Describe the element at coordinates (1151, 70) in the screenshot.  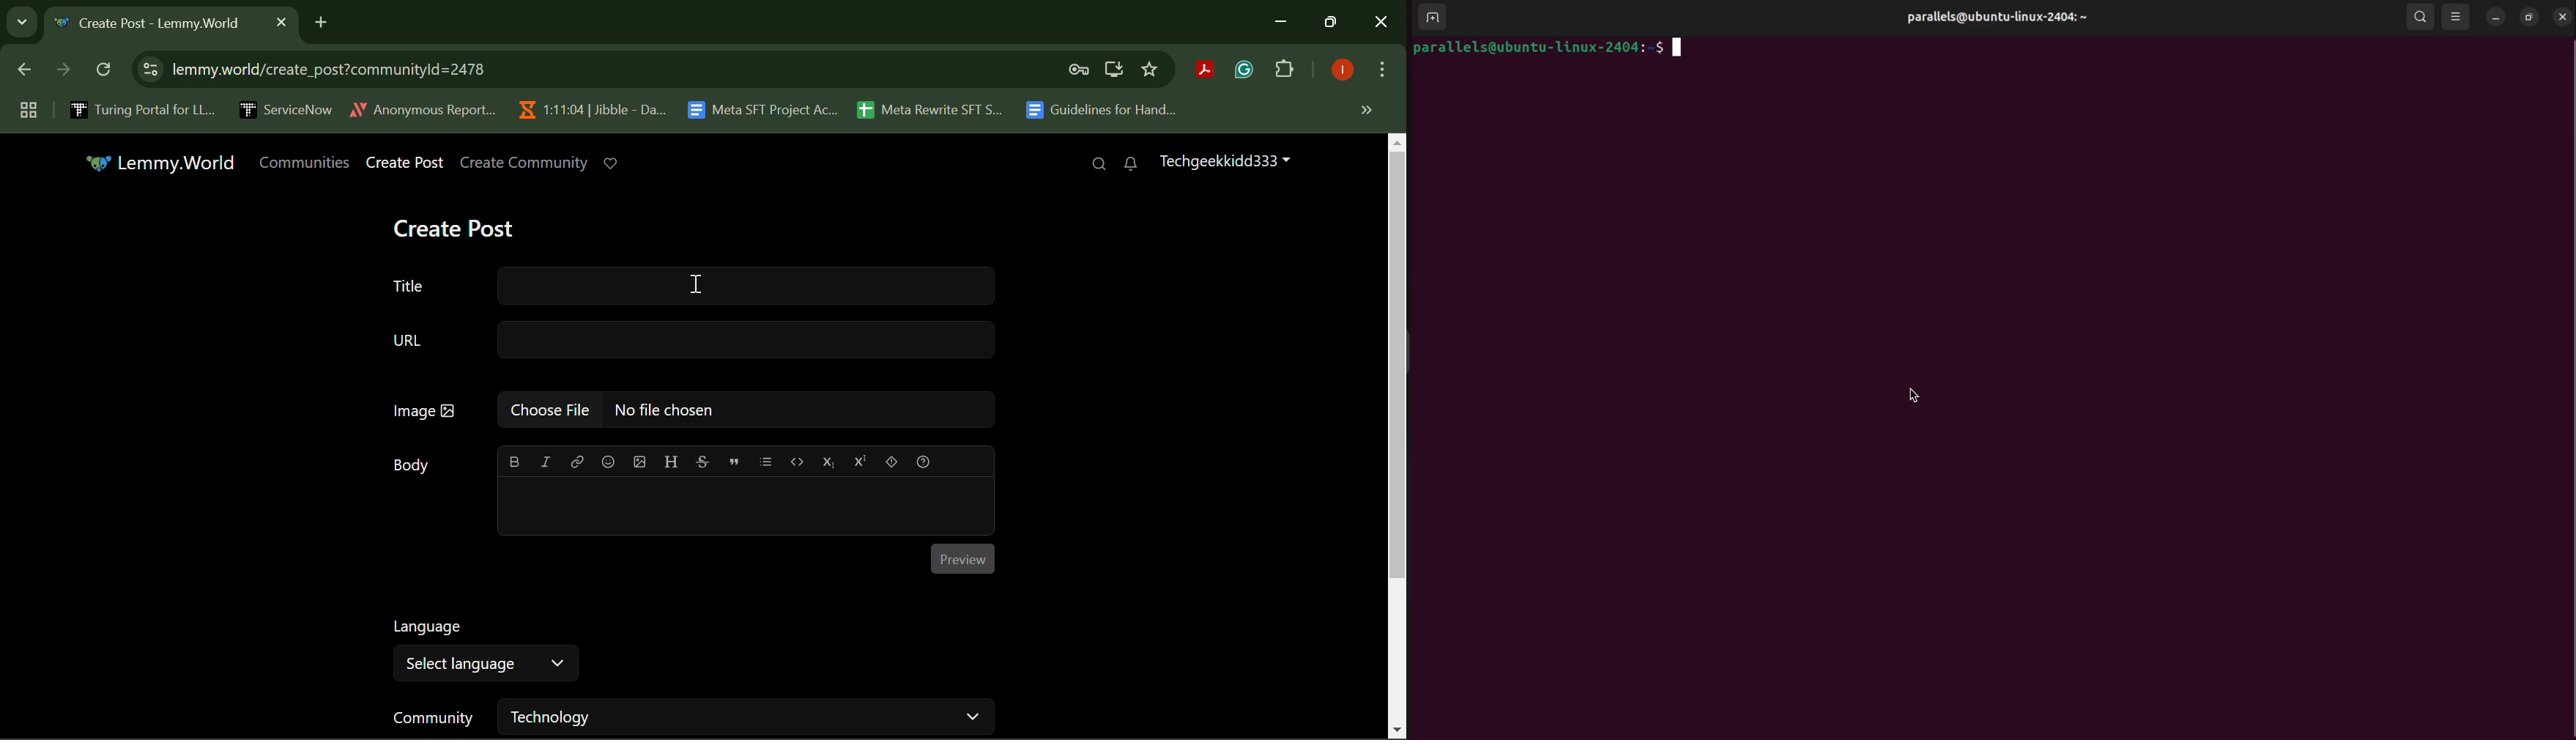
I see `Bookmark` at that location.